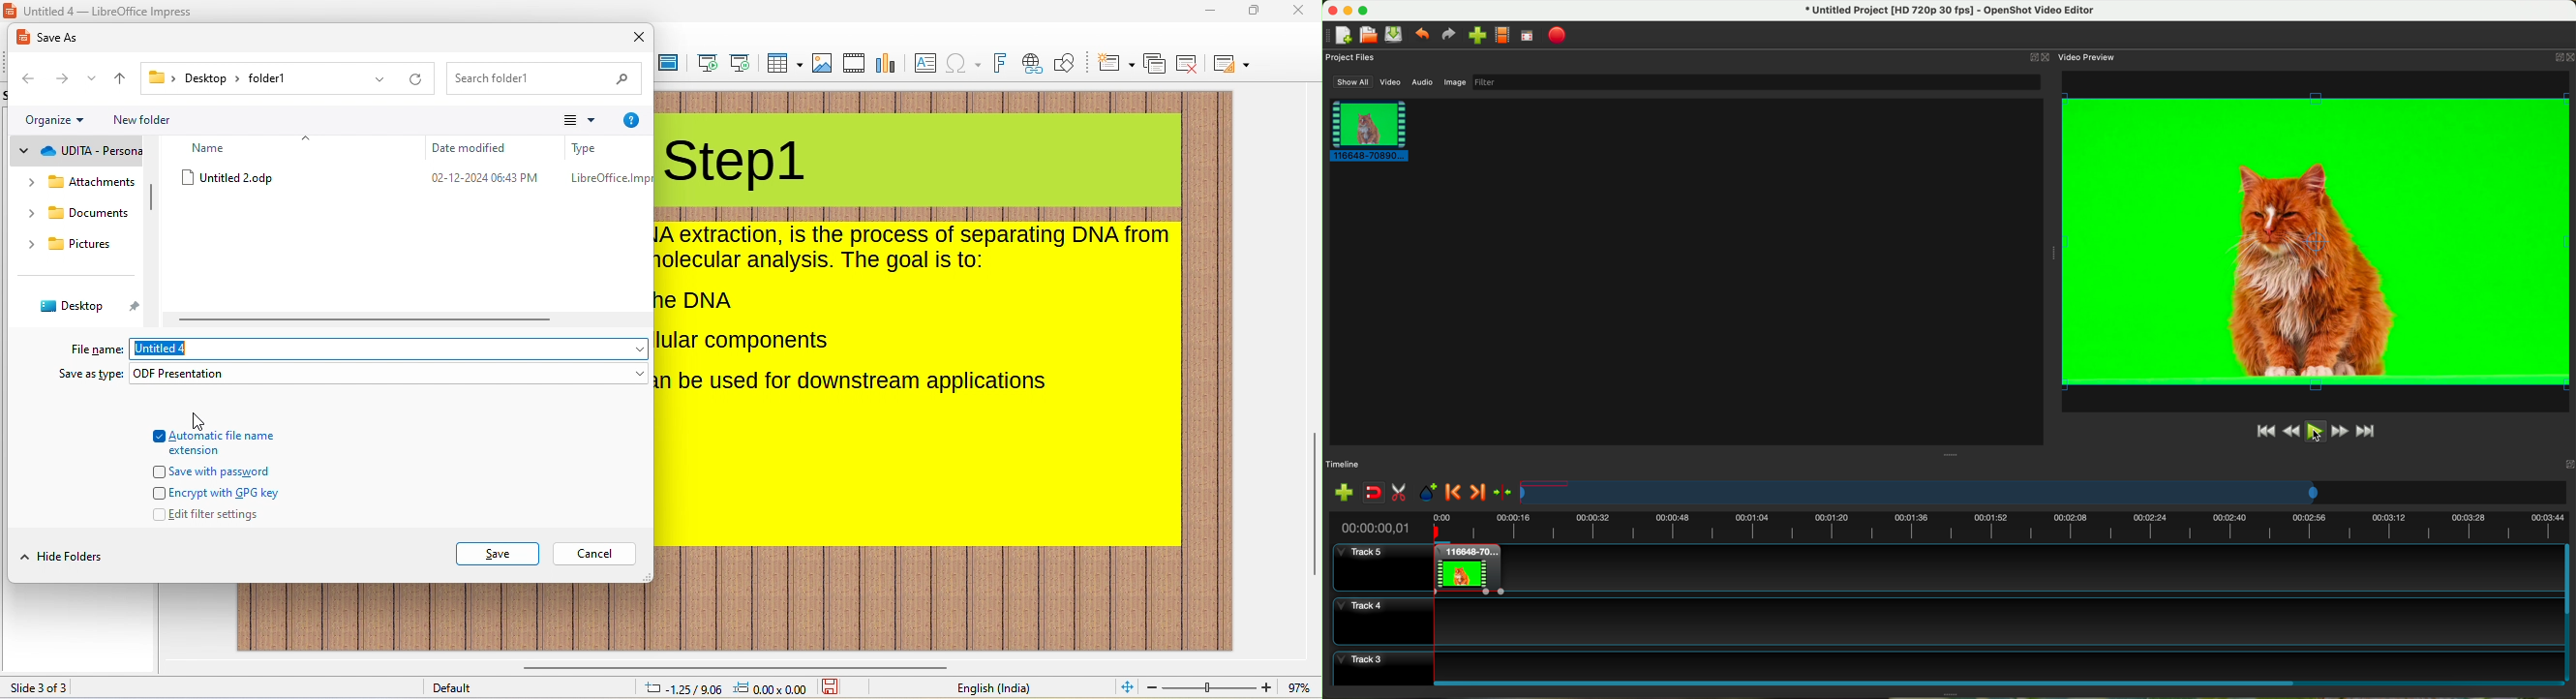 The height and width of the screenshot is (700, 2576). I want to click on help, so click(631, 120).